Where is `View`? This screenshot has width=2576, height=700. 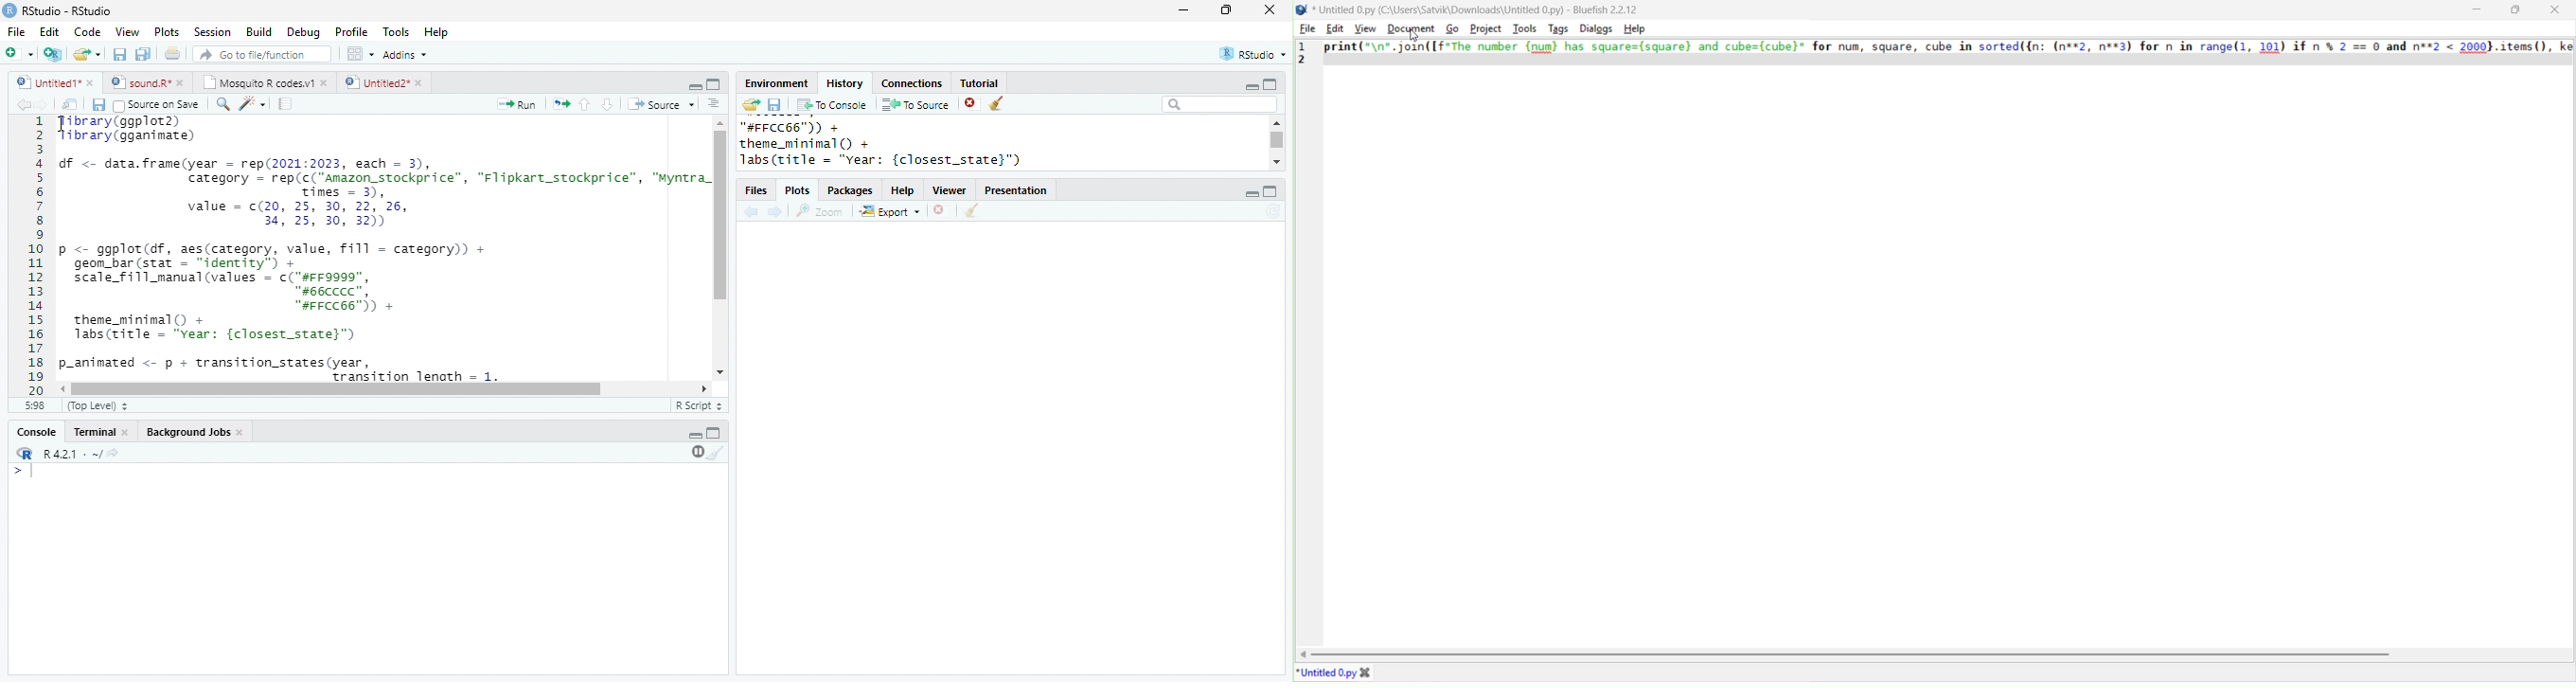 View is located at coordinates (128, 31).